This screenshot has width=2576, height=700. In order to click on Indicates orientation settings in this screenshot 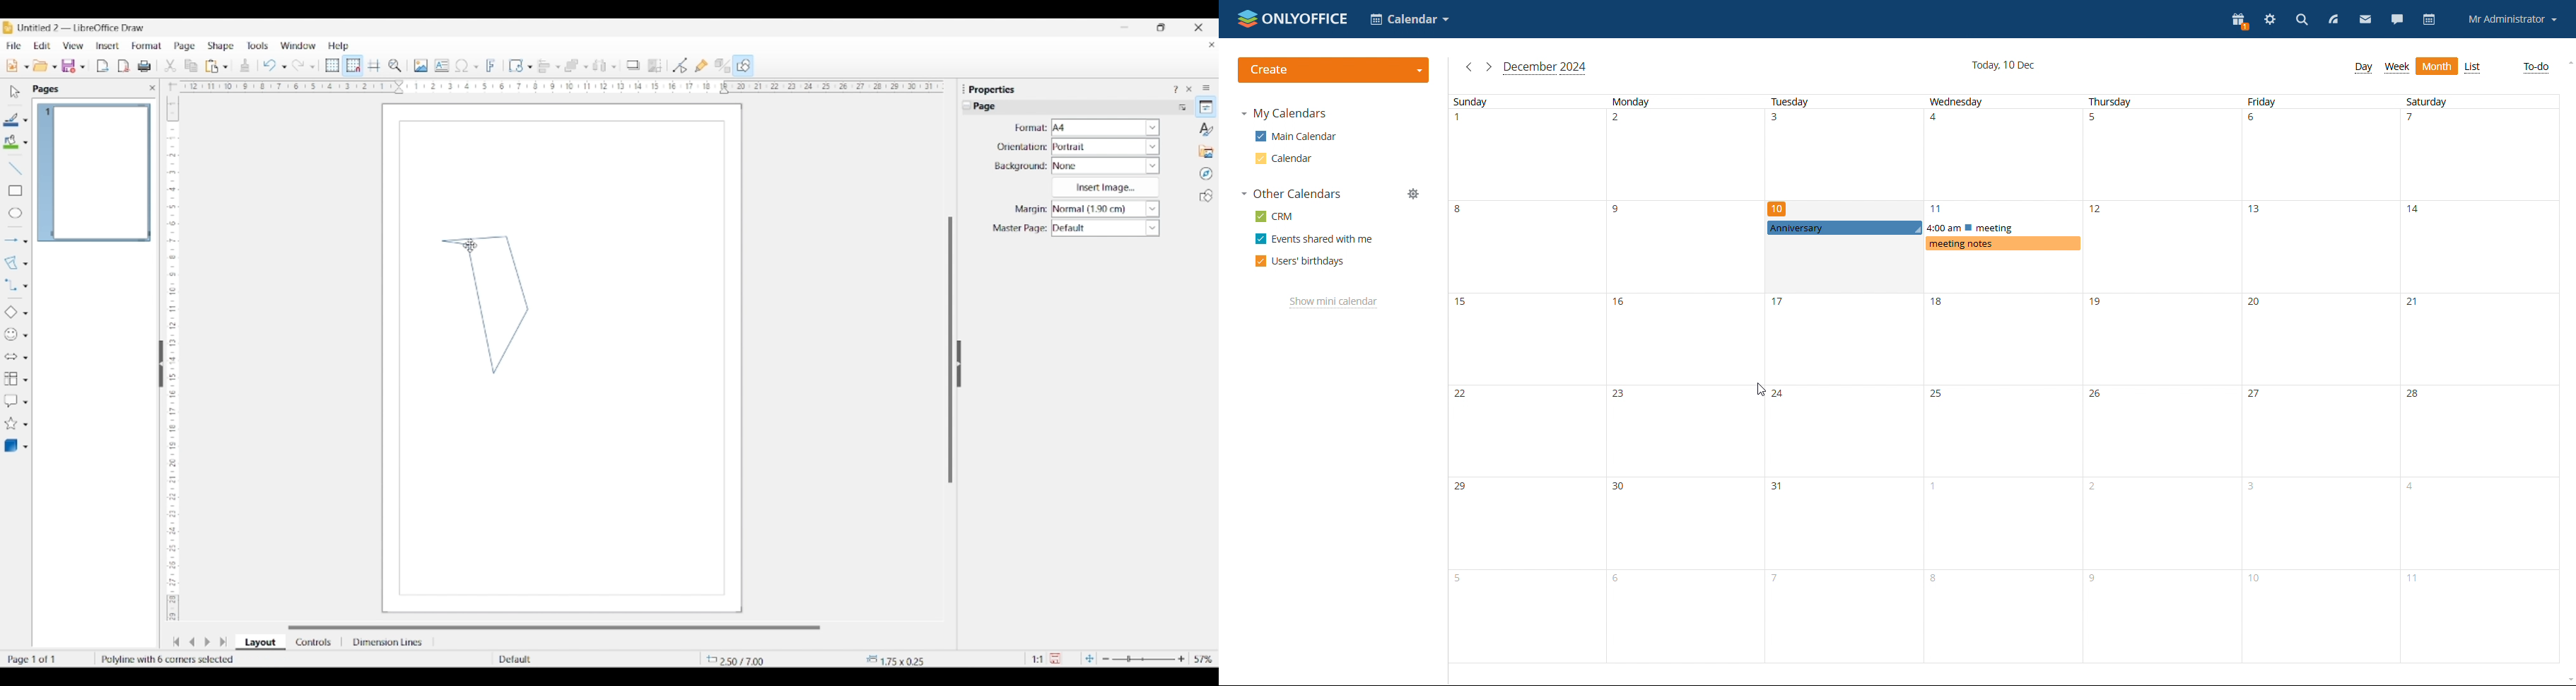, I will do `click(1022, 147)`.